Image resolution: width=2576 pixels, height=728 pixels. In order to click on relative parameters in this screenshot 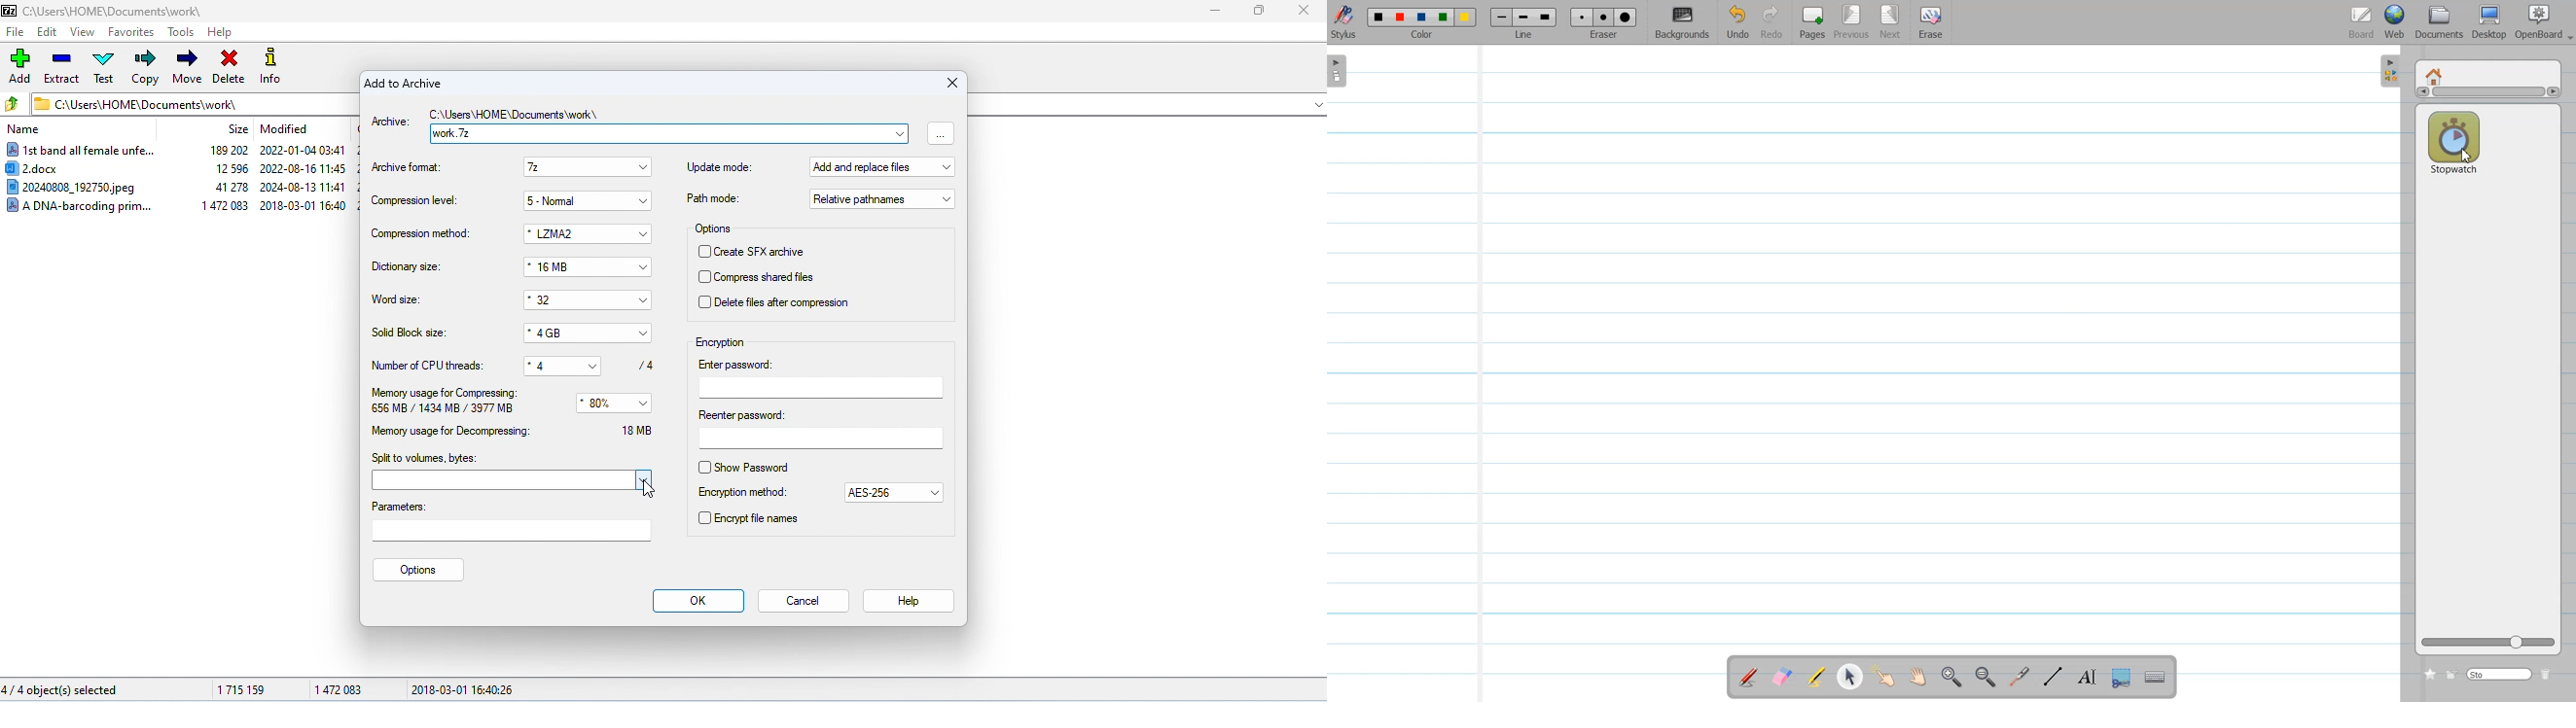, I will do `click(882, 198)`.